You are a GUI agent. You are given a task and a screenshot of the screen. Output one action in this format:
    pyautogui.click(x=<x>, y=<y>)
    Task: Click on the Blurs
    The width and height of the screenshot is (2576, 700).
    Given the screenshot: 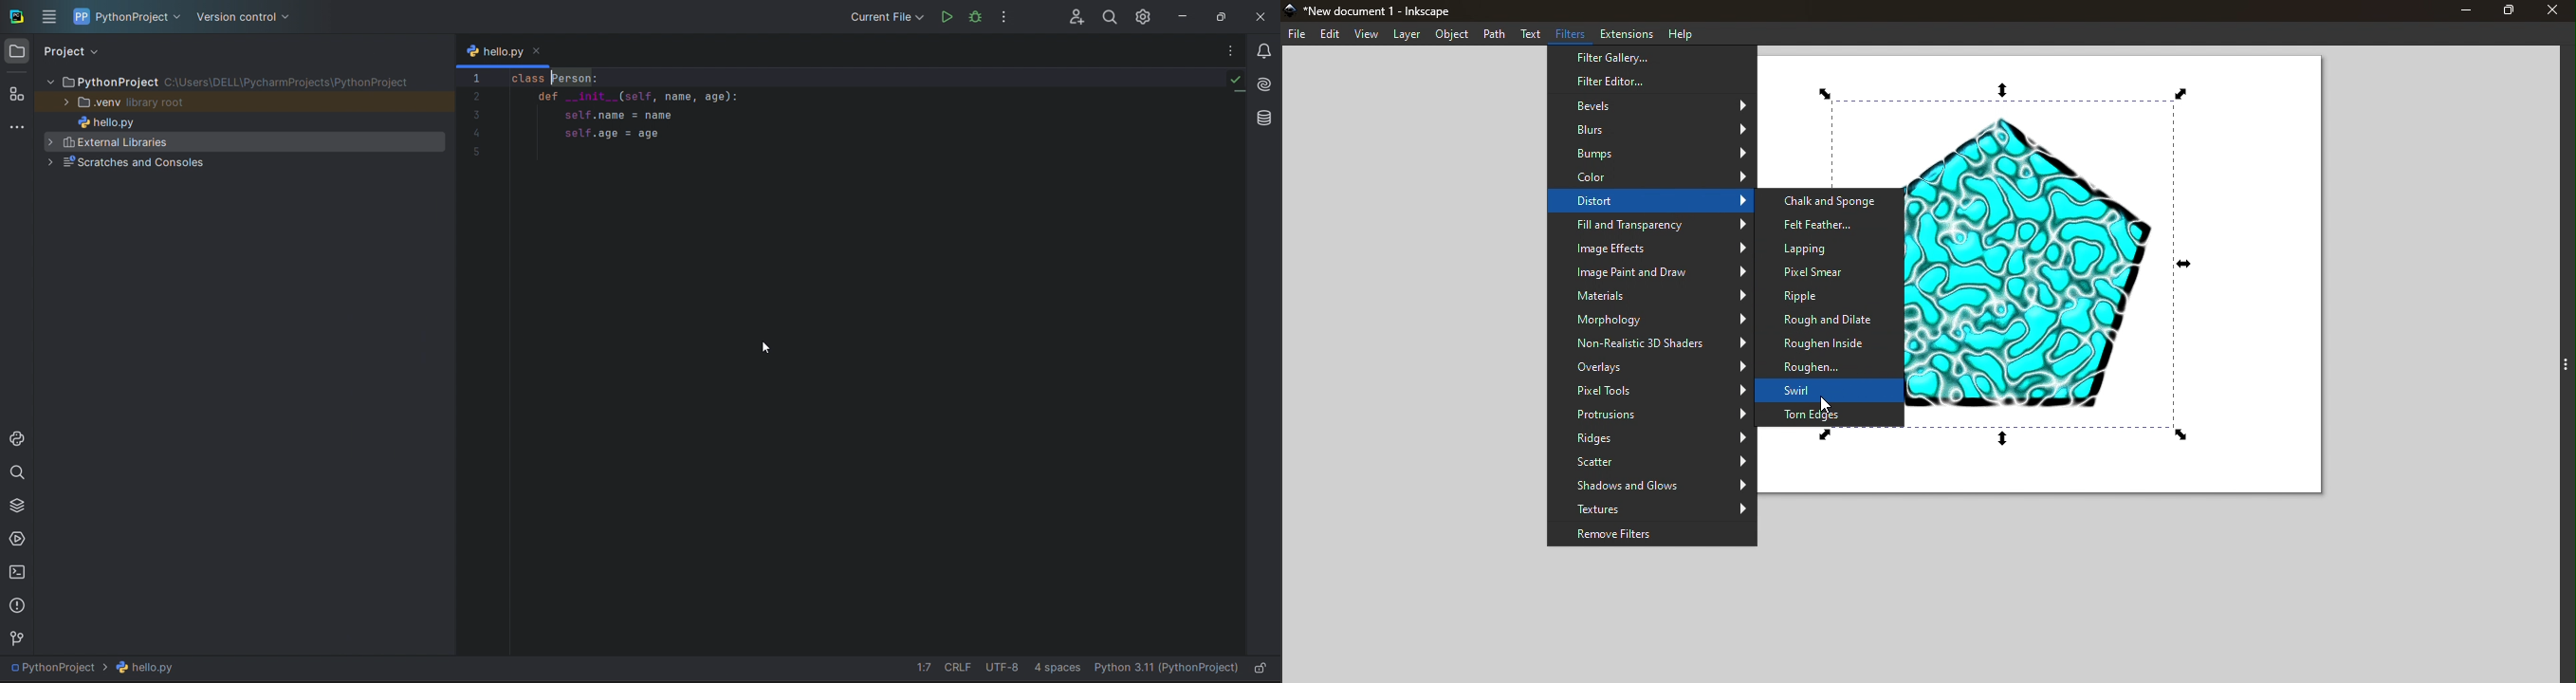 What is the action you would take?
    pyautogui.click(x=1651, y=130)
    